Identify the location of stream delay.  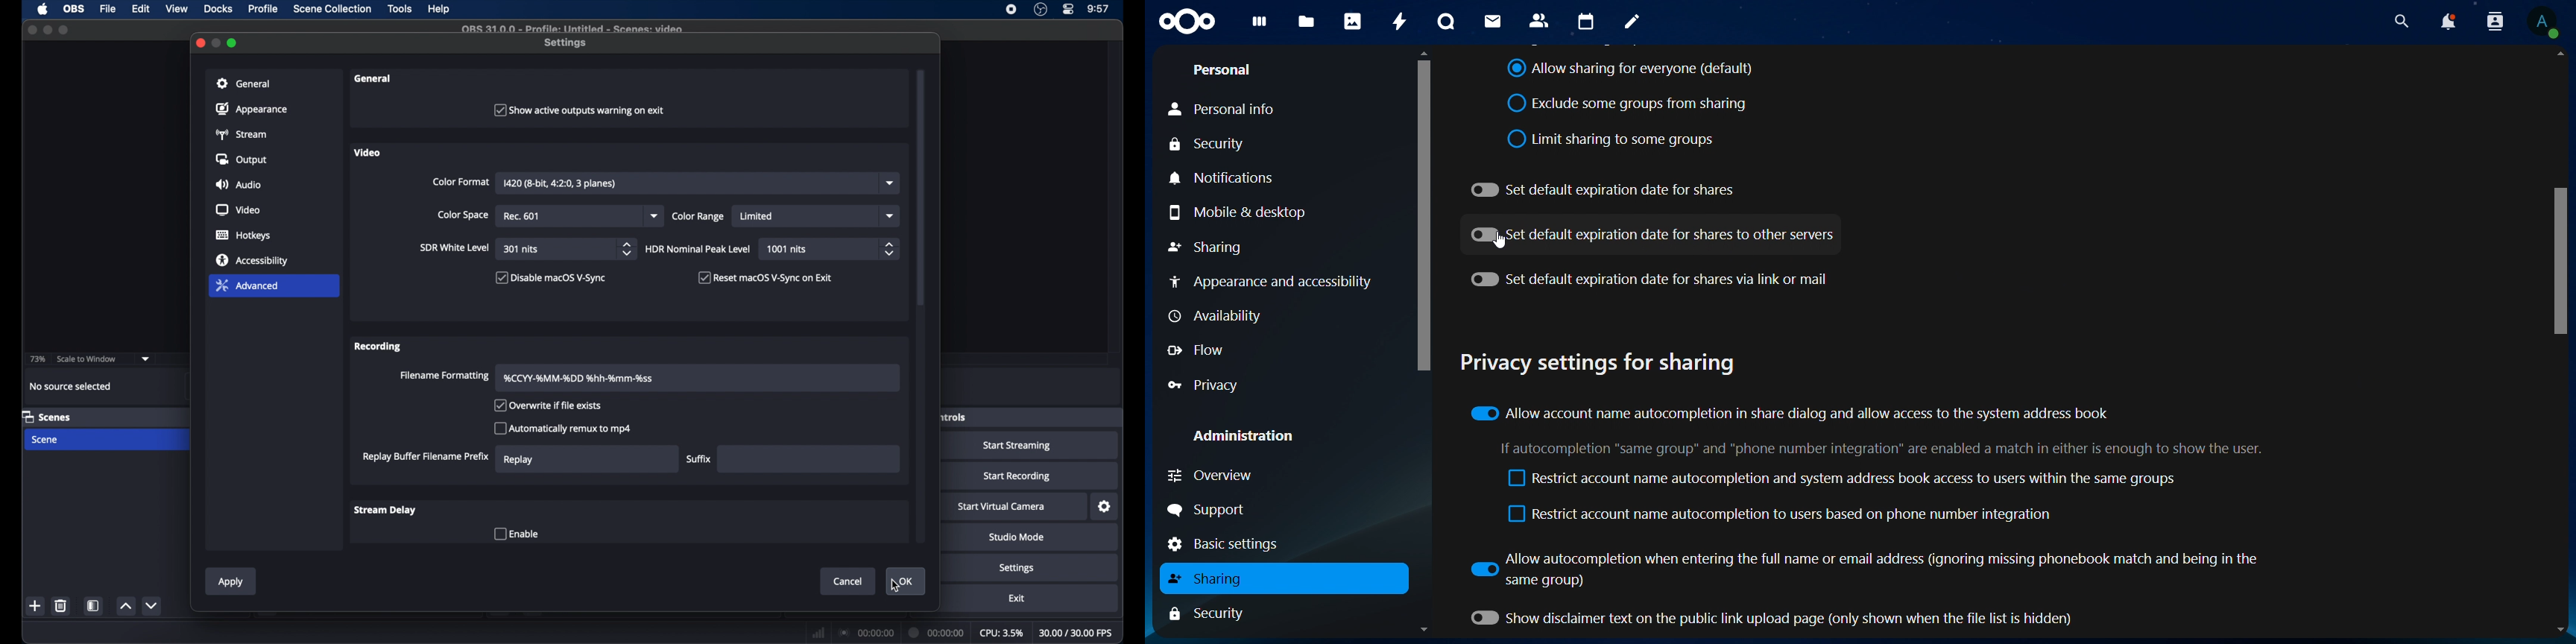
(386, 510).